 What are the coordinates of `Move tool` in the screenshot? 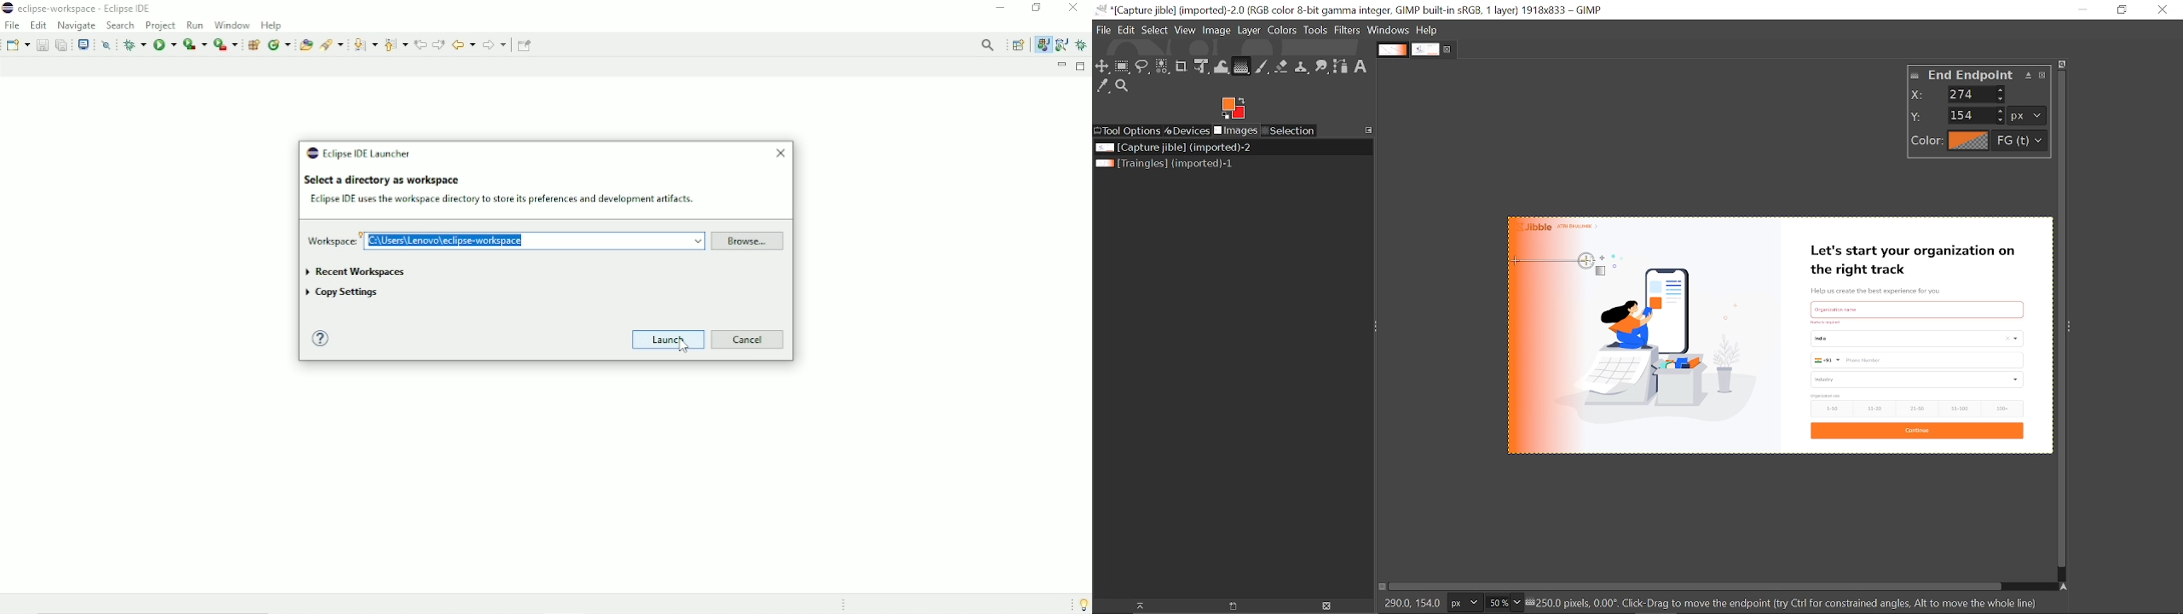 It's located at (1102, 67).